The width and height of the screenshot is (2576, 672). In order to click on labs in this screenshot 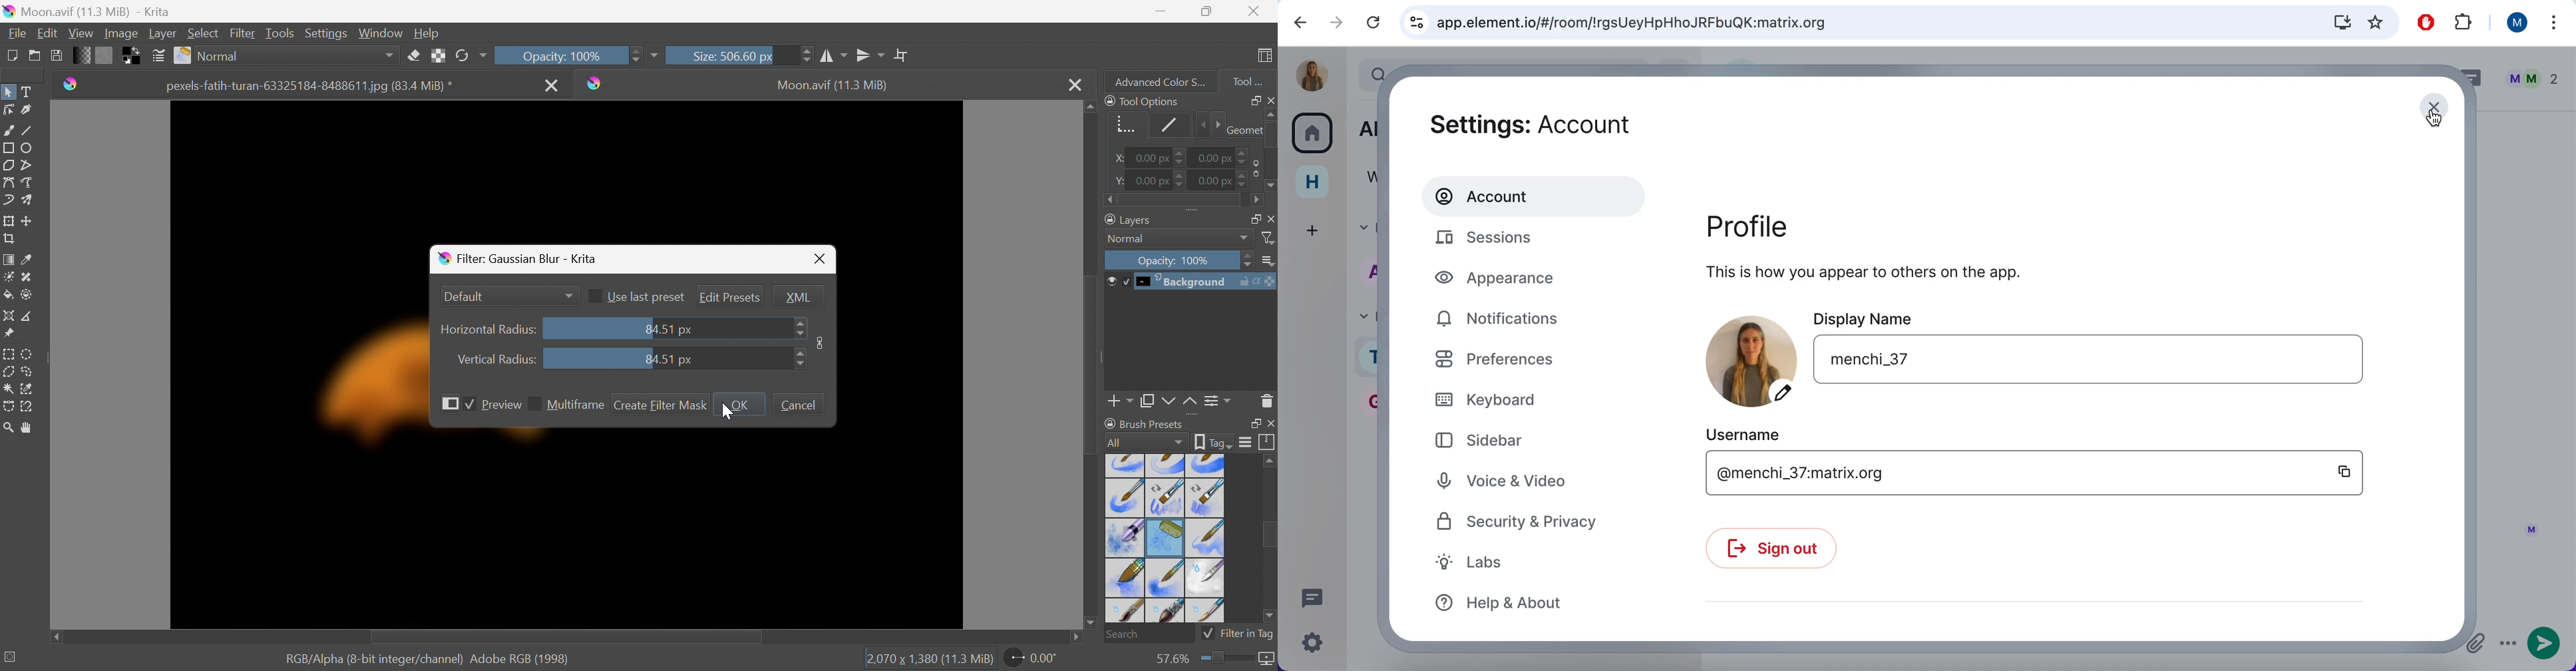, I will do `click(1490, 564)`.